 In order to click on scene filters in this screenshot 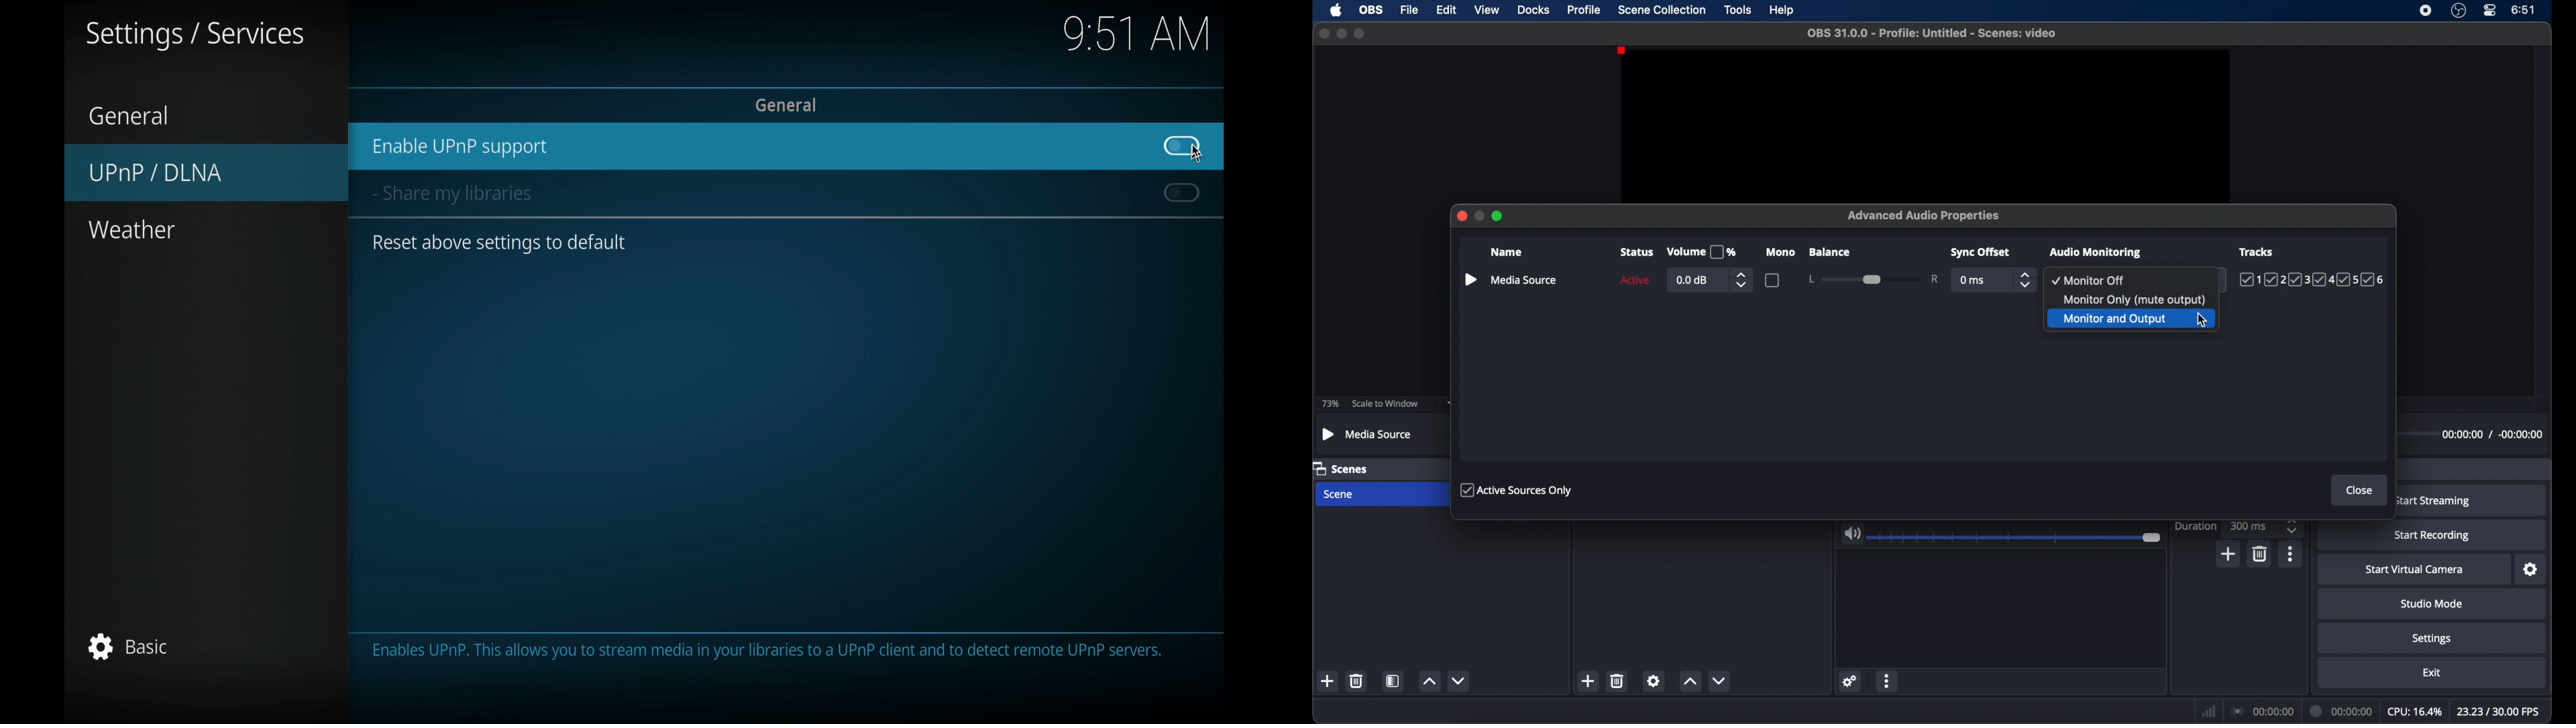, I will do `click(1394, 680)`.